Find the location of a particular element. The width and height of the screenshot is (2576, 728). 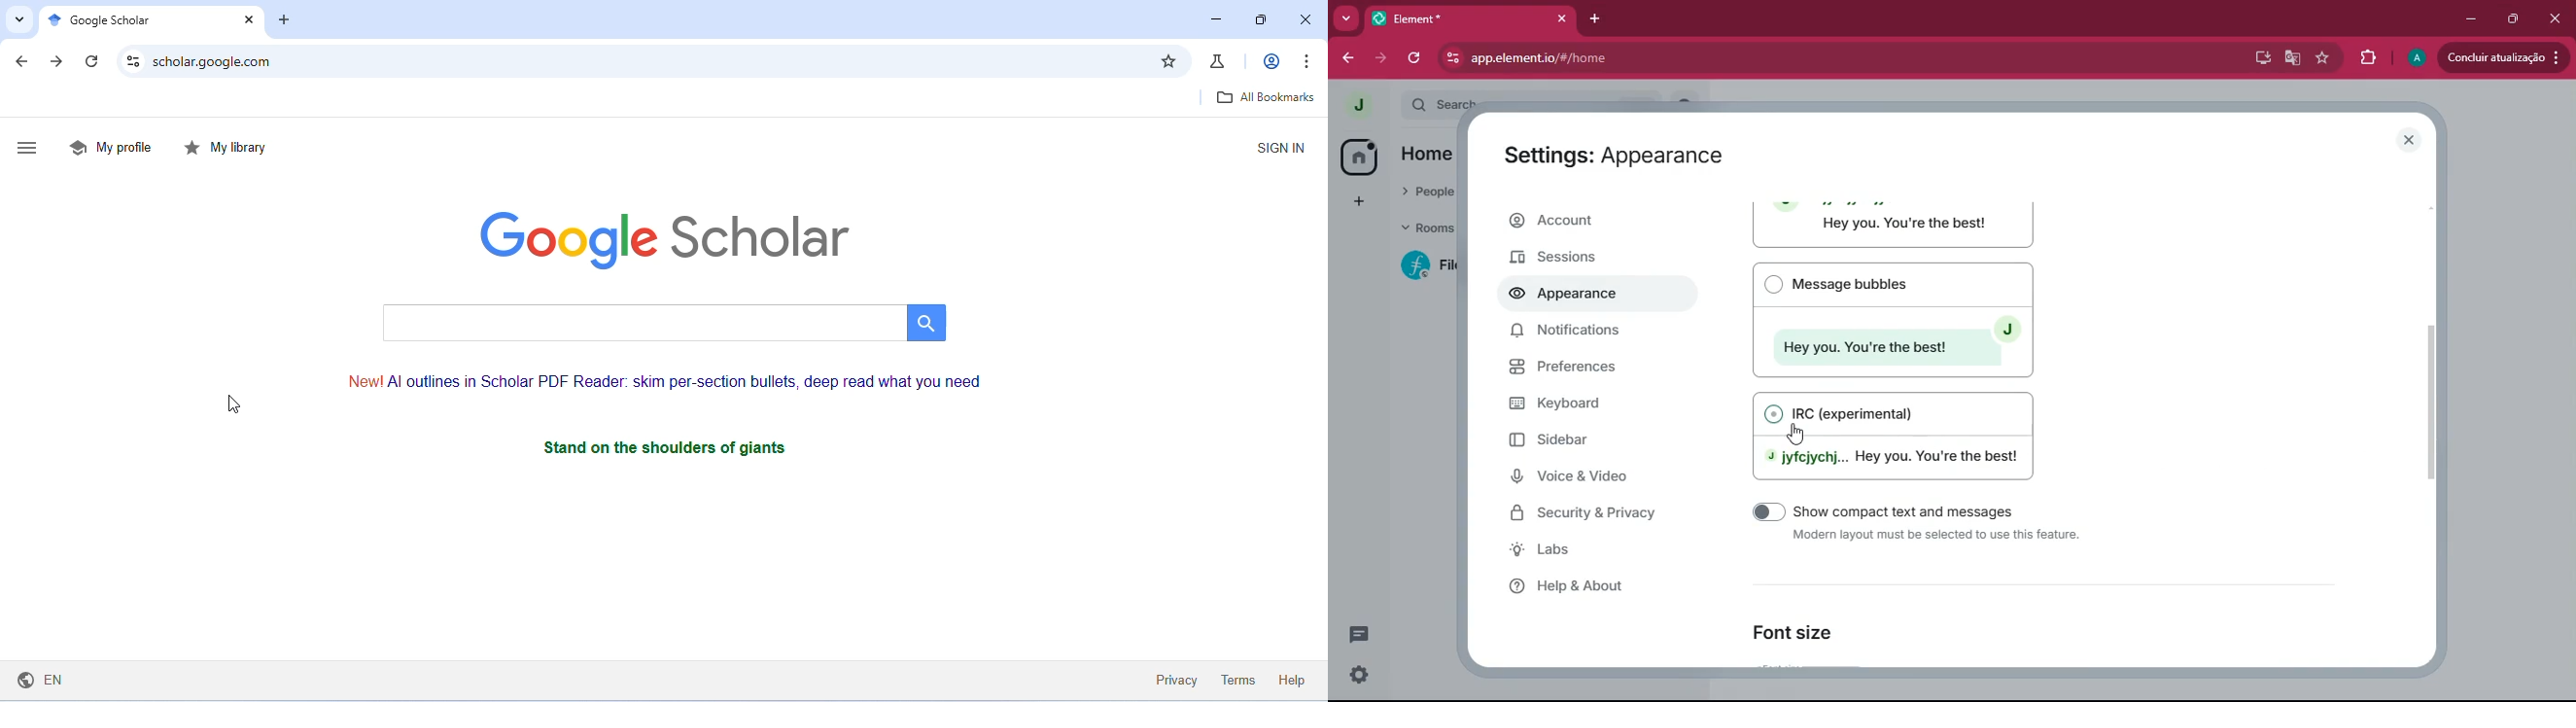

add new tab is located at coordinates (285, 21).